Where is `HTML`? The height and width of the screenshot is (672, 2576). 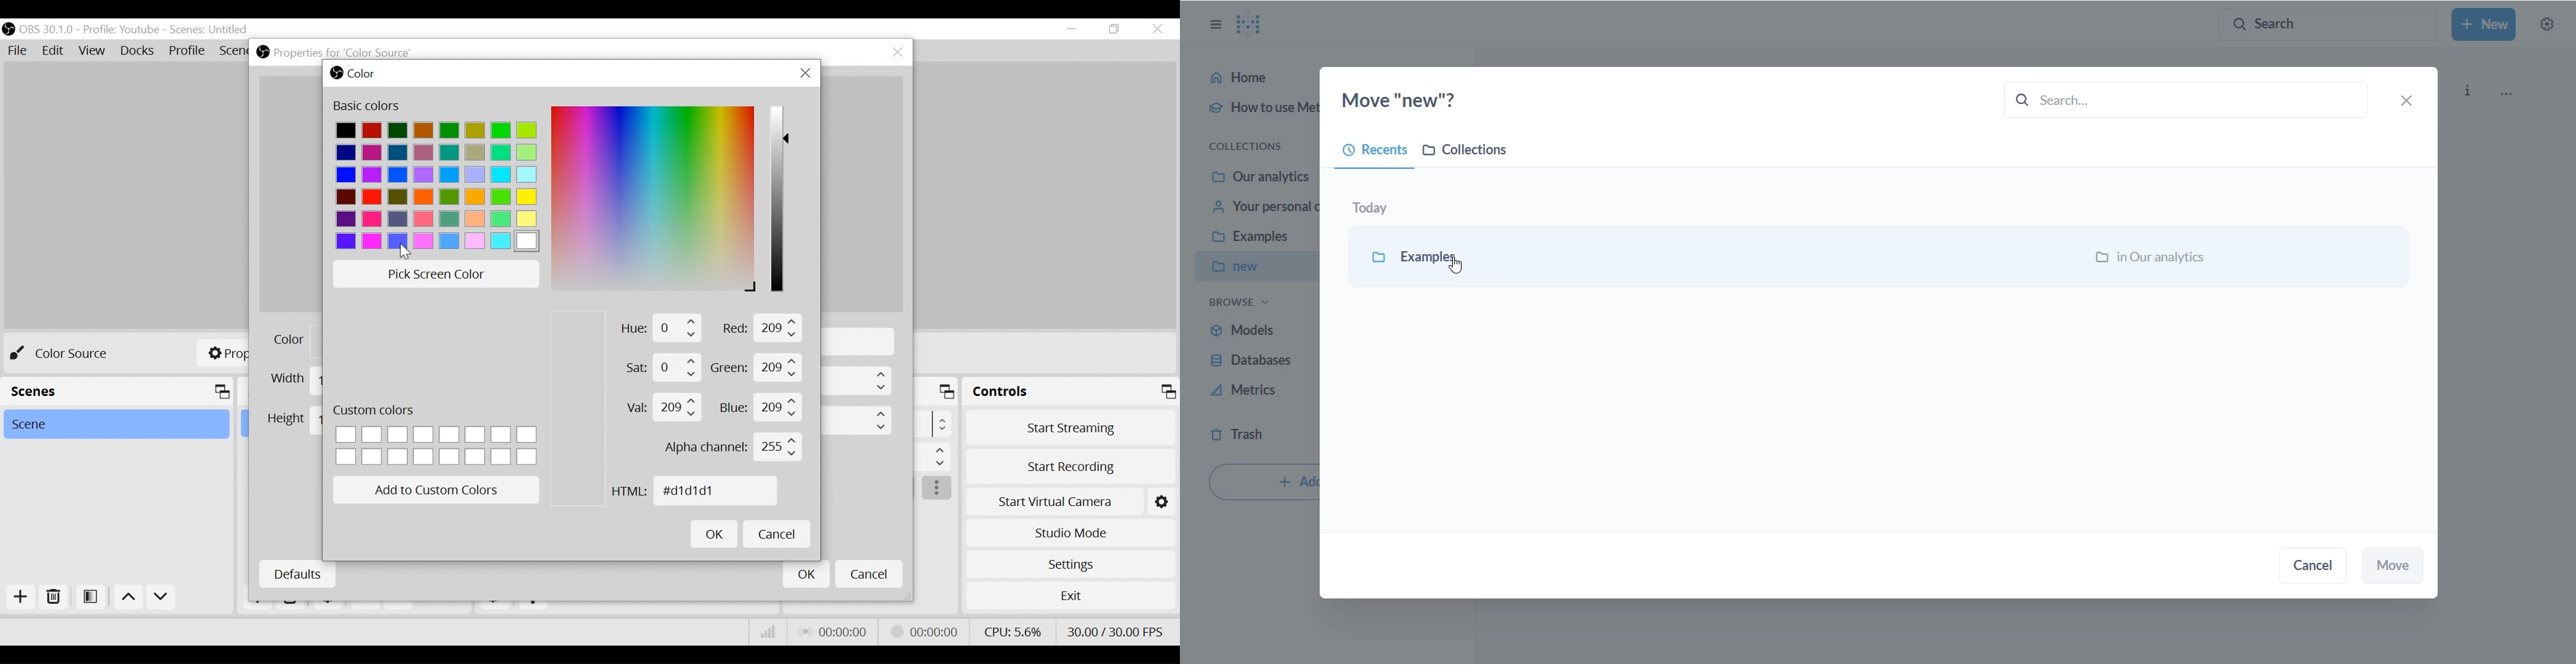 HTML is located at coordinates (694, 491).